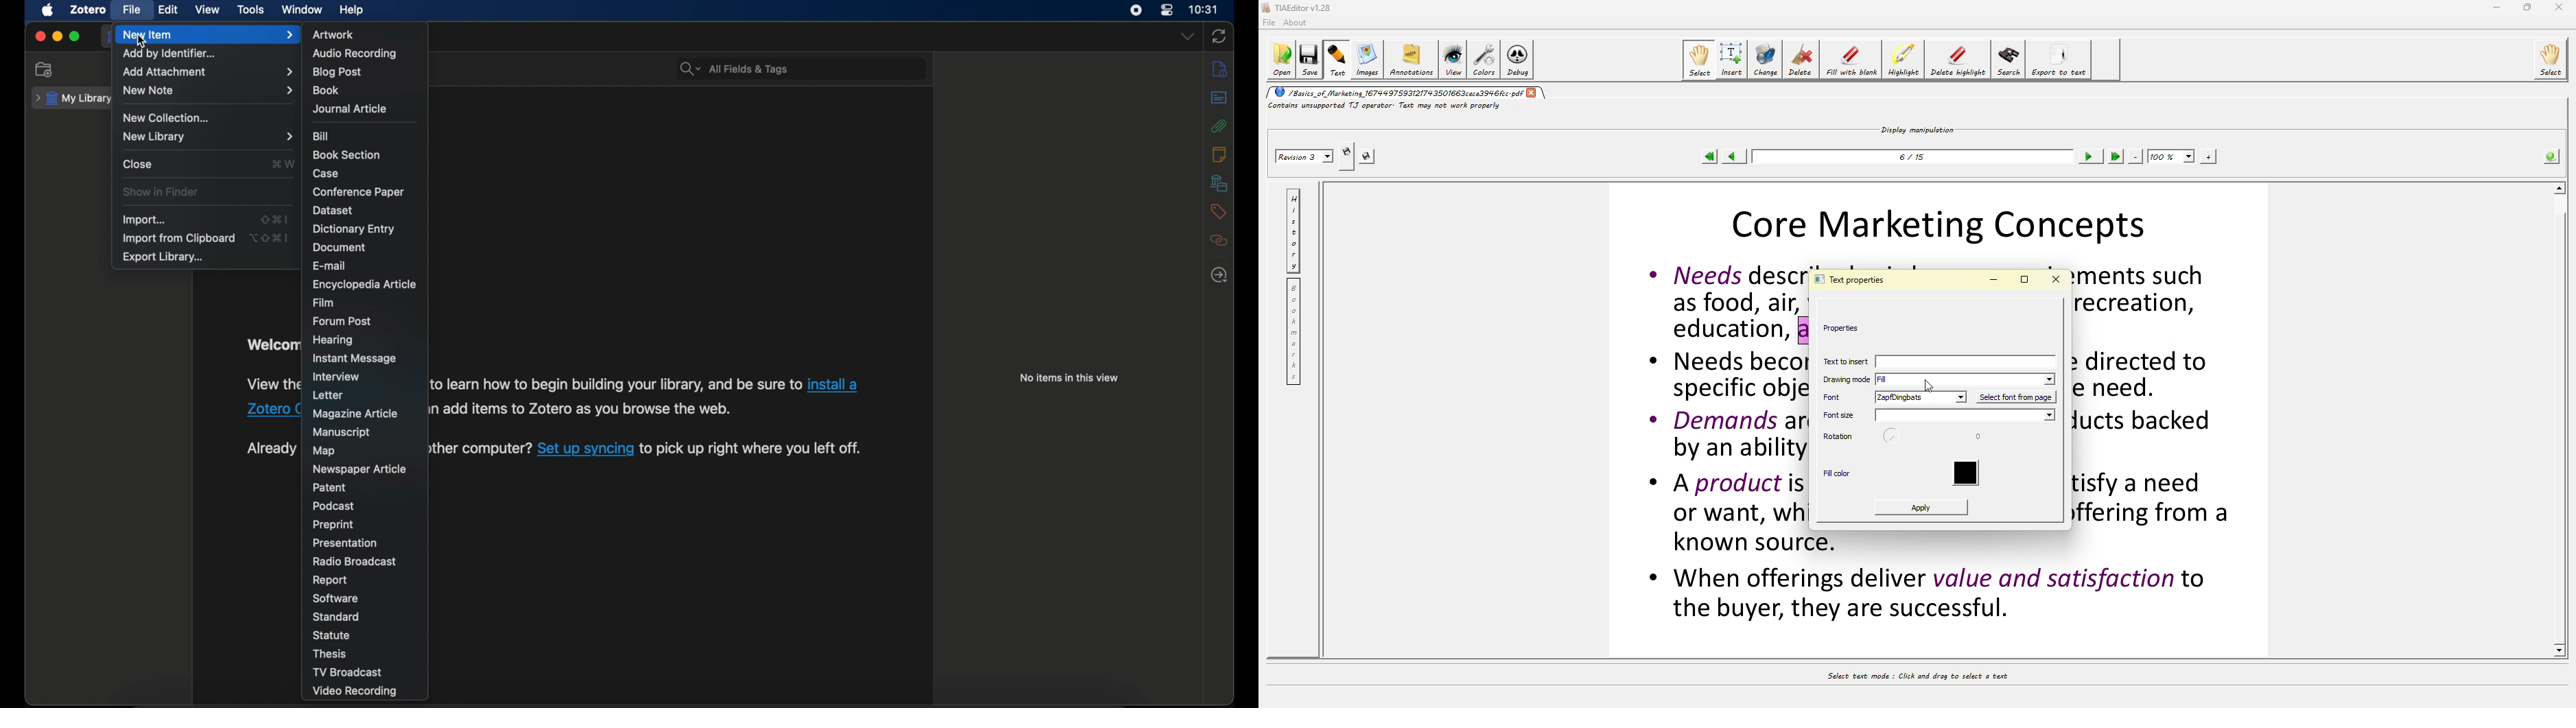  I want to click on no items in this view, so click(1069, 378).